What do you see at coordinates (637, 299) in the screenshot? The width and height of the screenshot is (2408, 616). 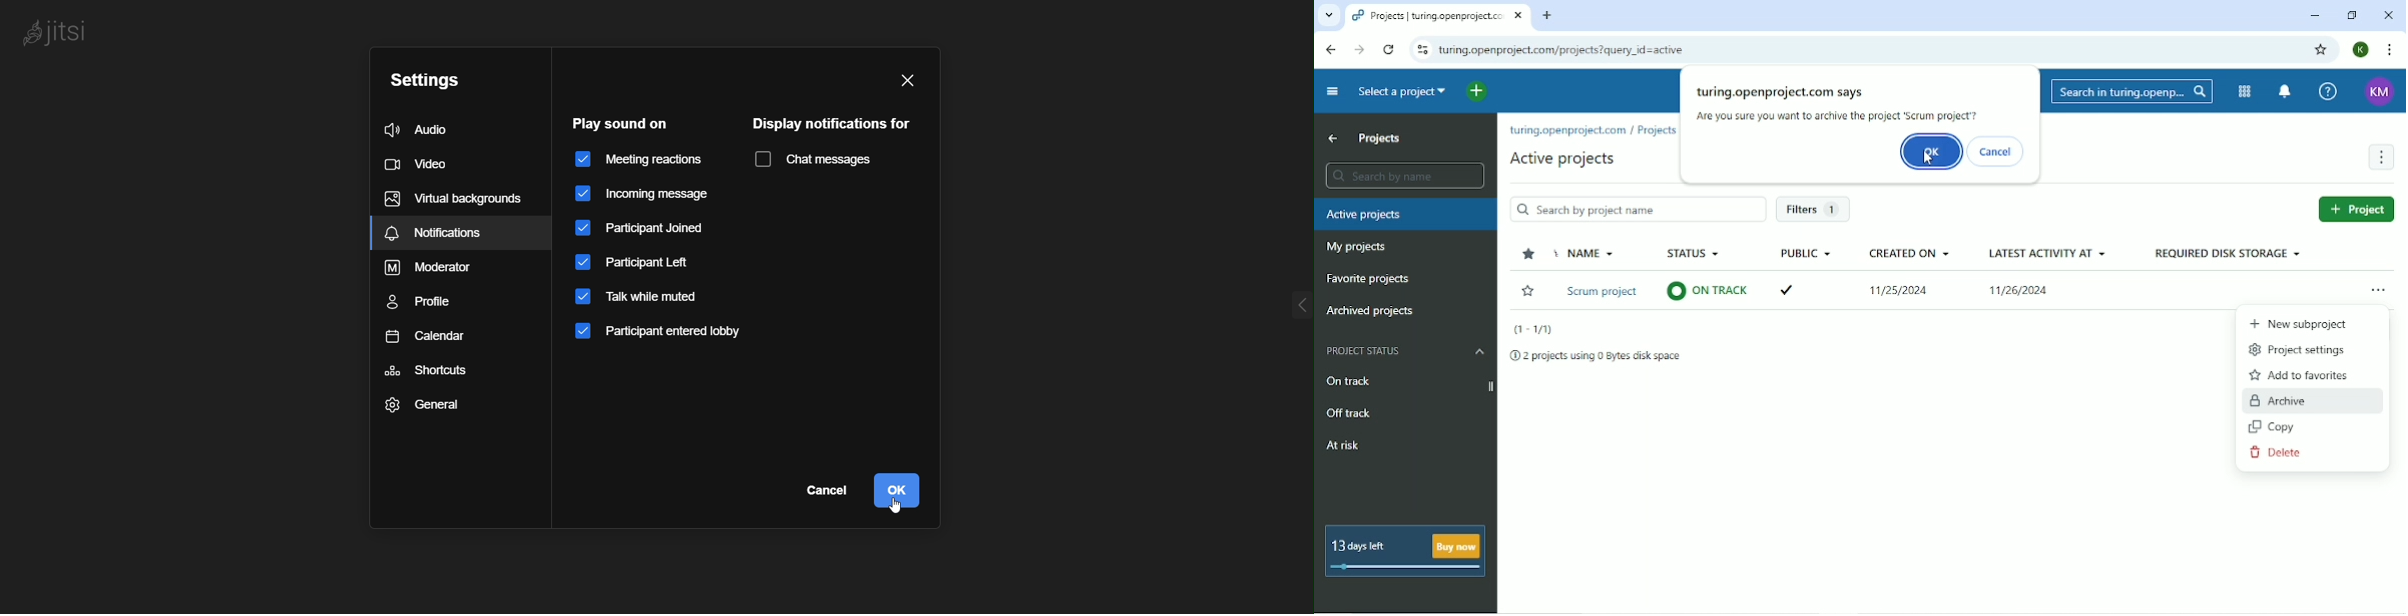 I see `talk while muted` at bounding box center [637, 299].